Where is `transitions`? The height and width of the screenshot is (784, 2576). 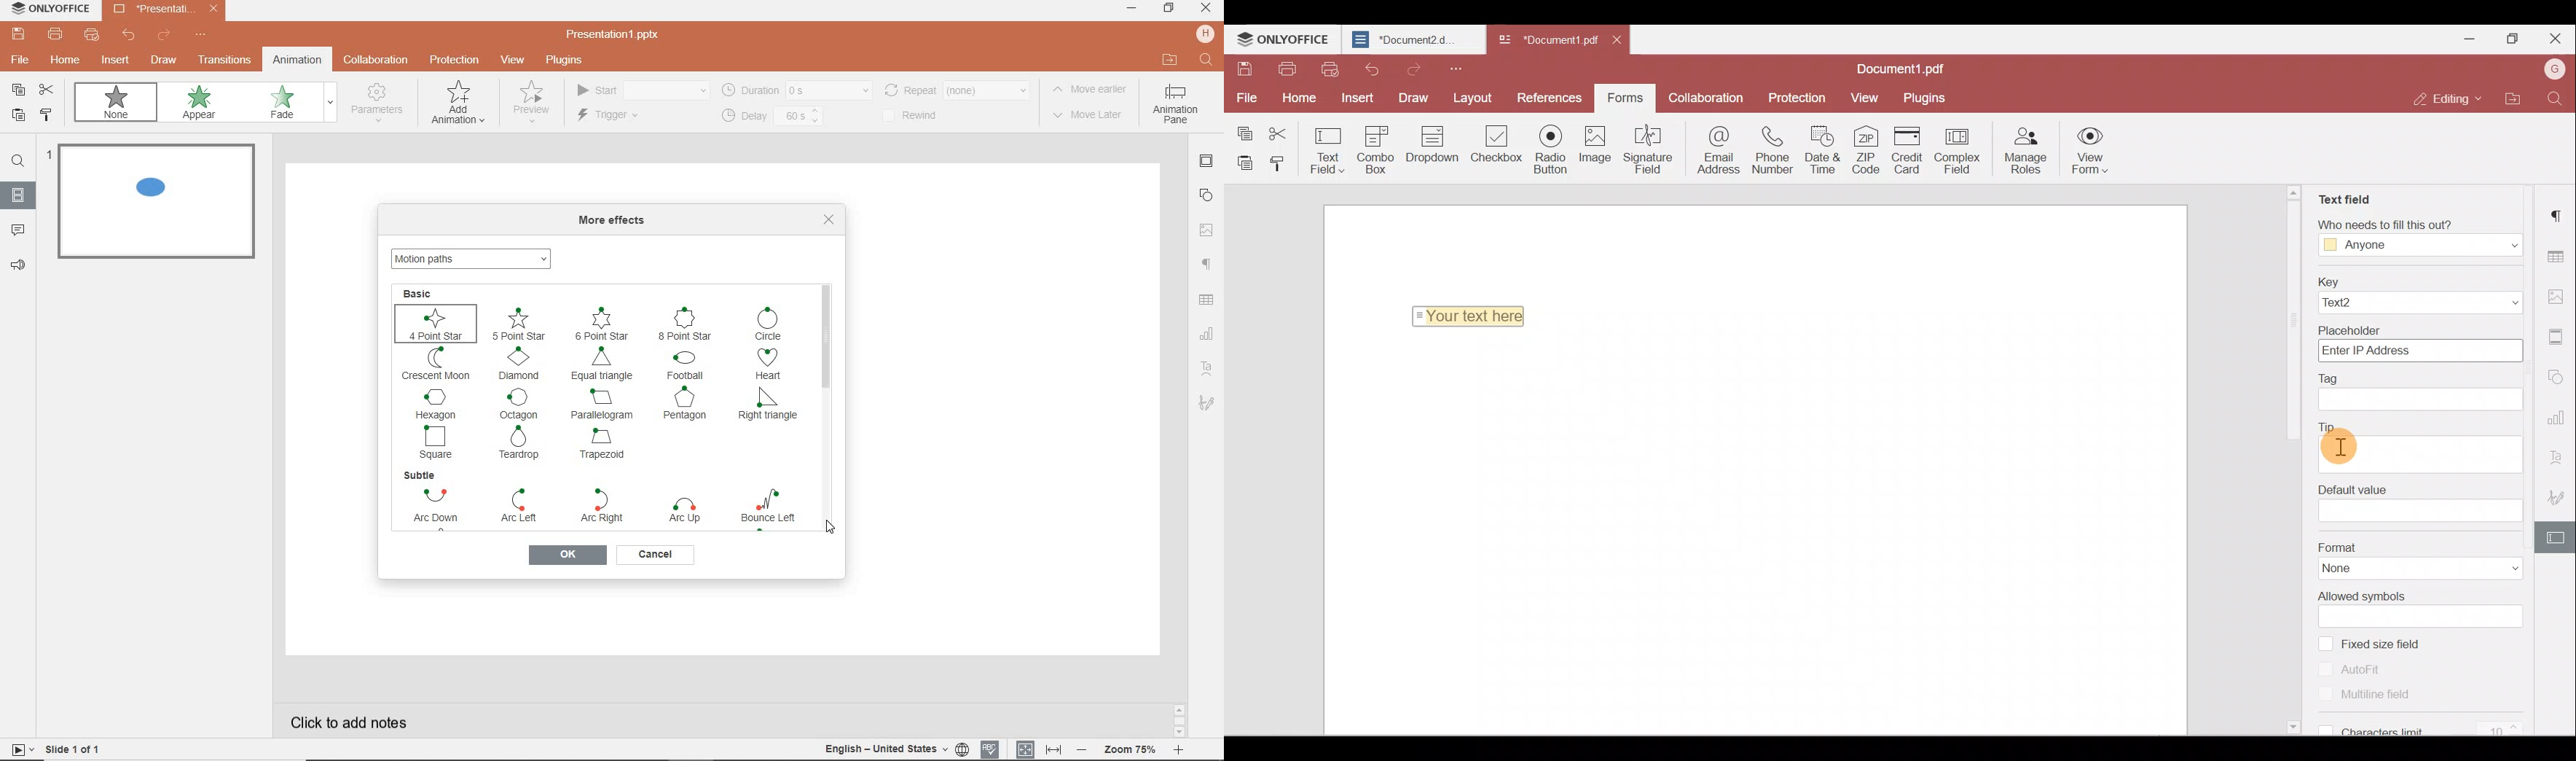 transitions is located at coordinates (224, 61).